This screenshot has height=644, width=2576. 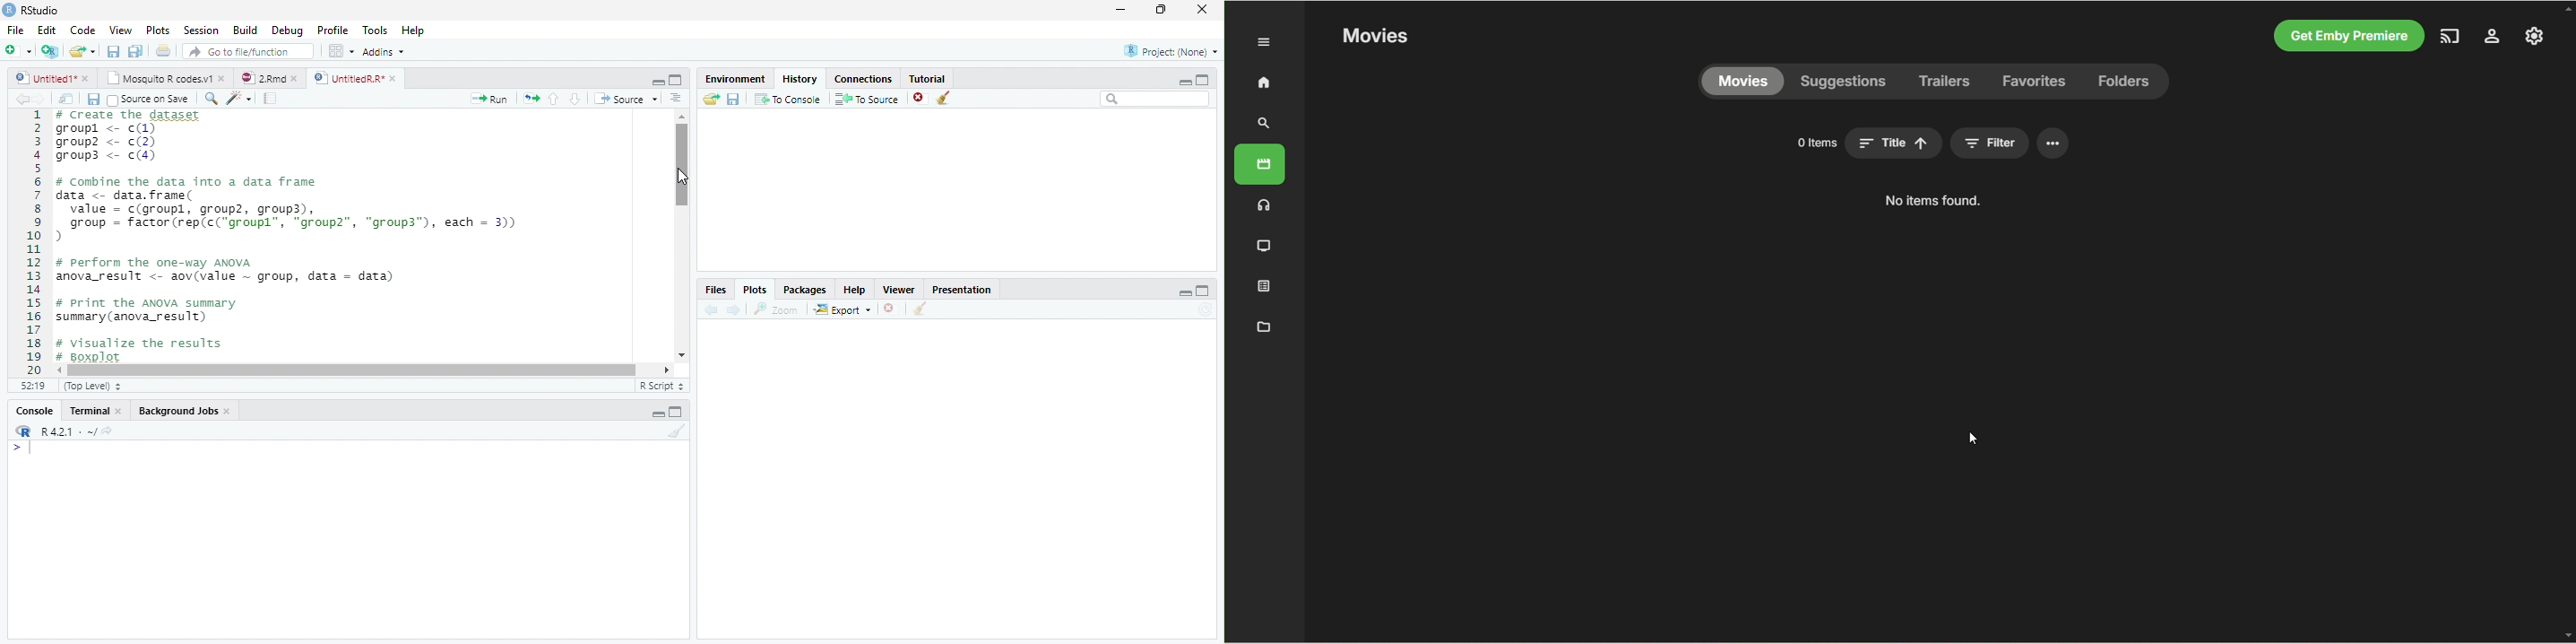 I want to click on Go to next section , so click(x=575, y=100).